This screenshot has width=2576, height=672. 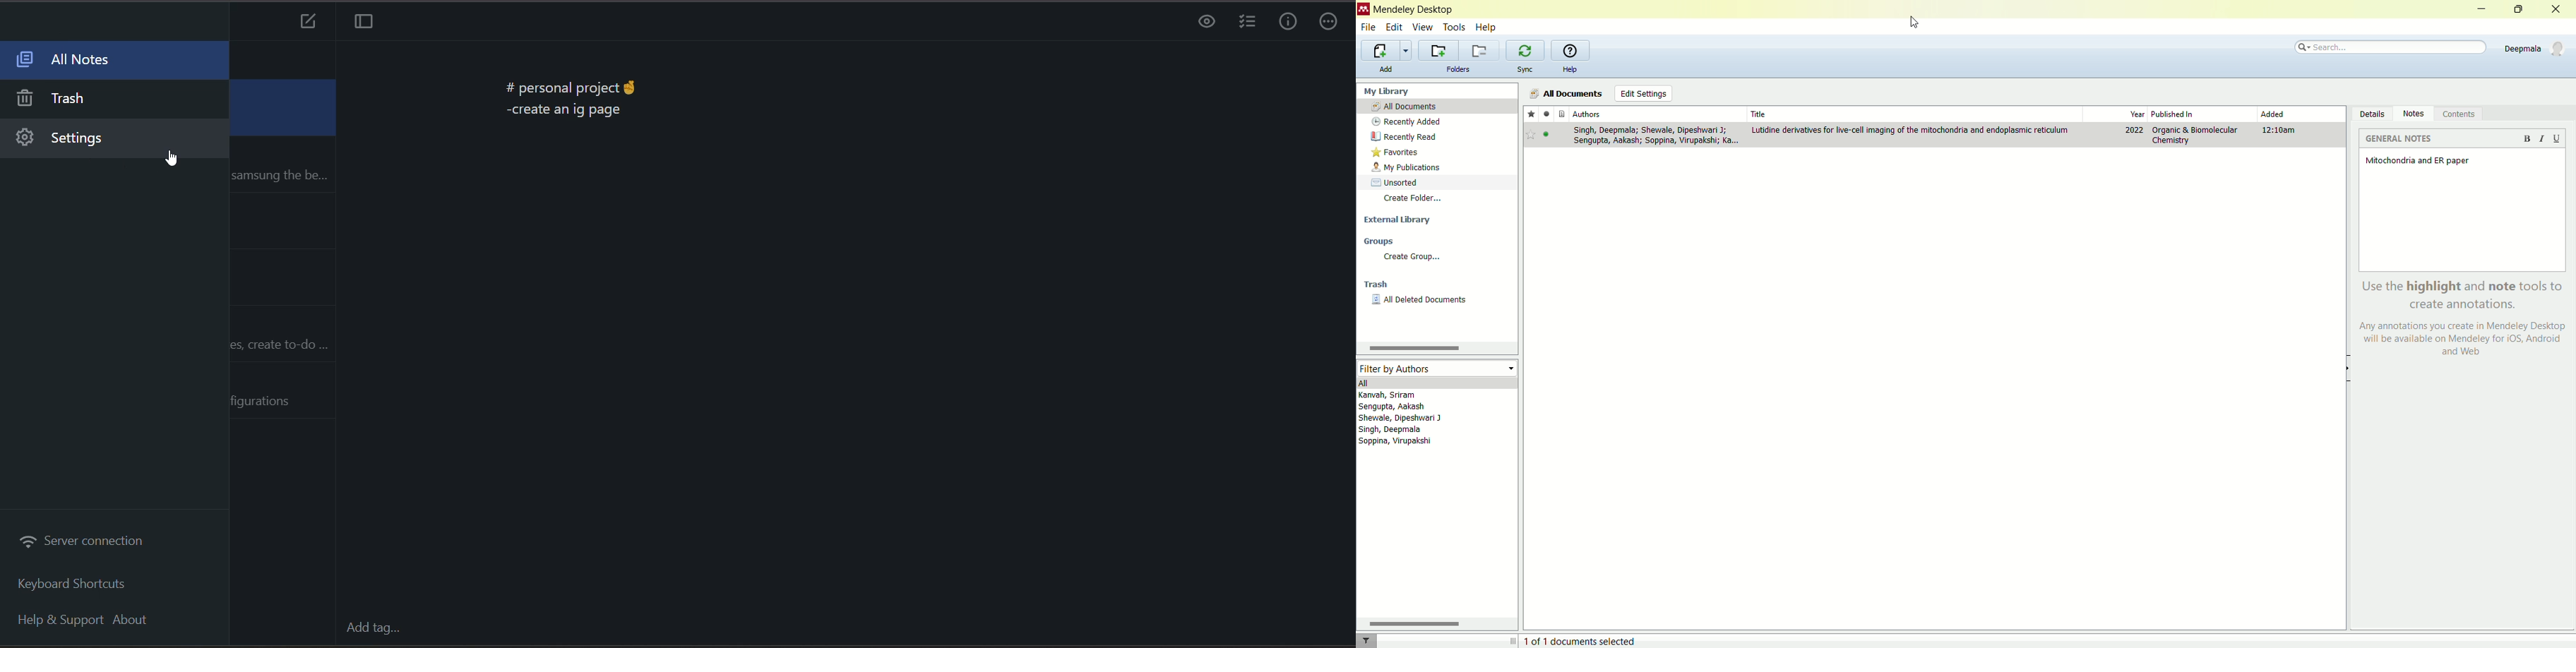 What do you see at coordinates (1654, 136) in the screenshot?
I see `Singh, Deepmala; Shewale, Dipeshwari J; Sengupta, Aakash; Soppira, Virupakshi; Ka.` at bounding box center [1654, 136].